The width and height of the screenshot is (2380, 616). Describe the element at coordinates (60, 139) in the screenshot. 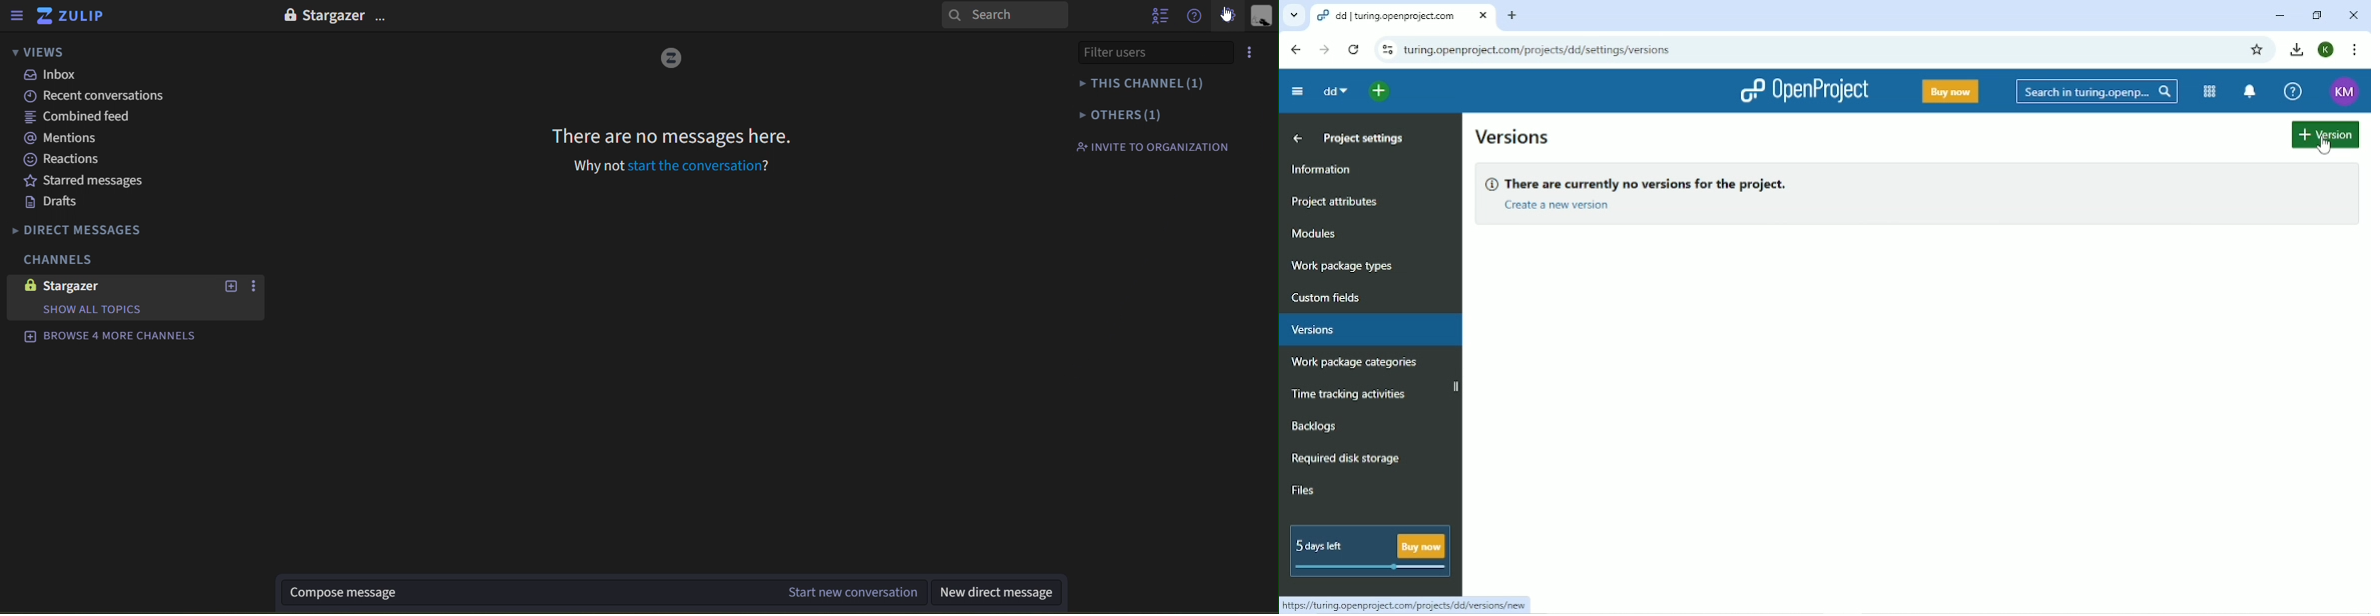

I see `mentions` at that location.